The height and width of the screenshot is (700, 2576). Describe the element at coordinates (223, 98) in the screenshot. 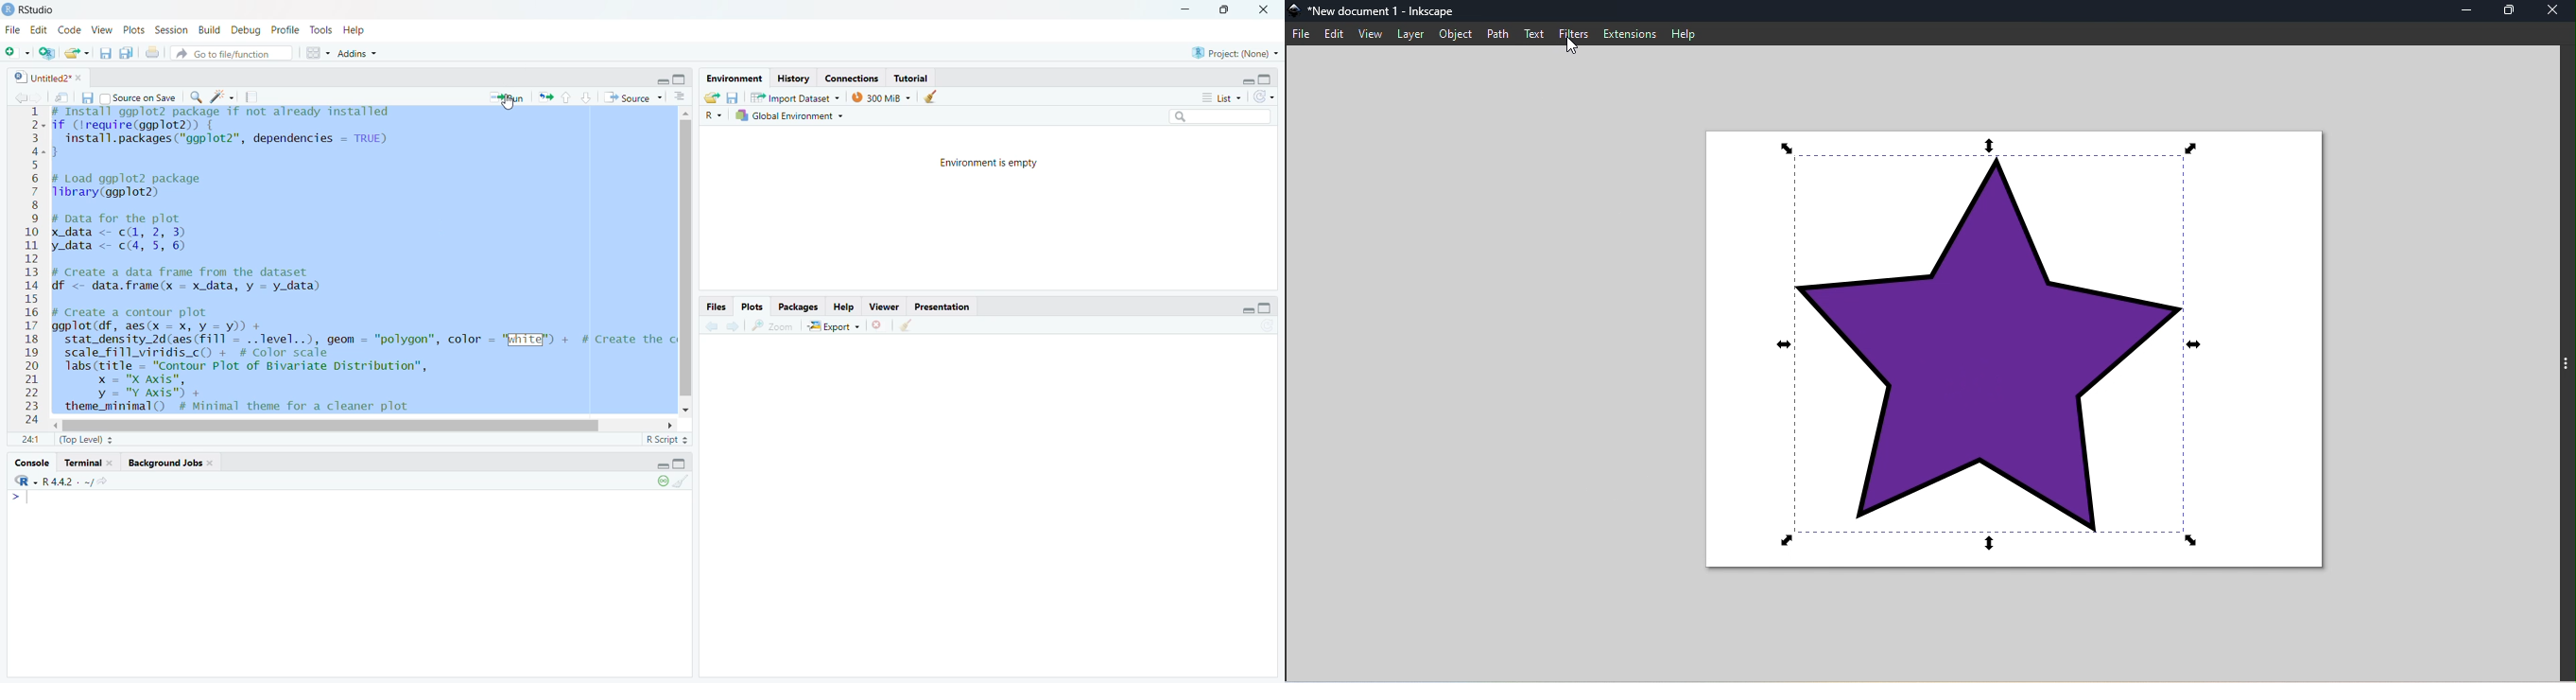

I see `code tools` at that location.